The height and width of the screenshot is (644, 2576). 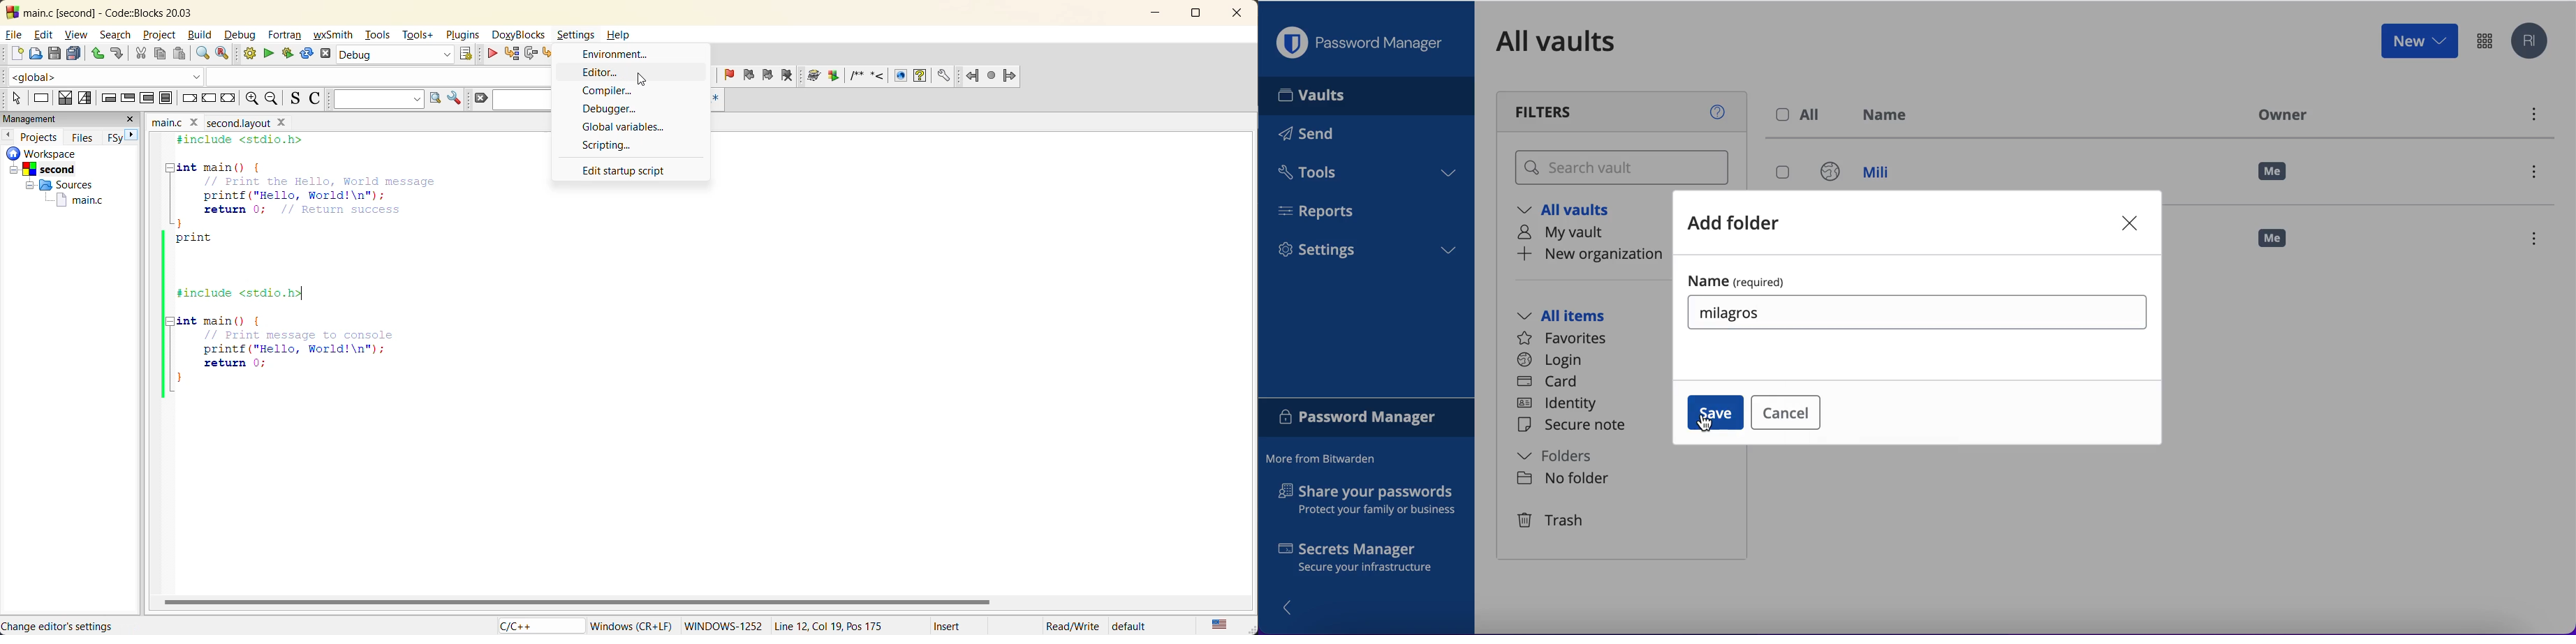 I want to click on menu, so click(x=2533, y=117).